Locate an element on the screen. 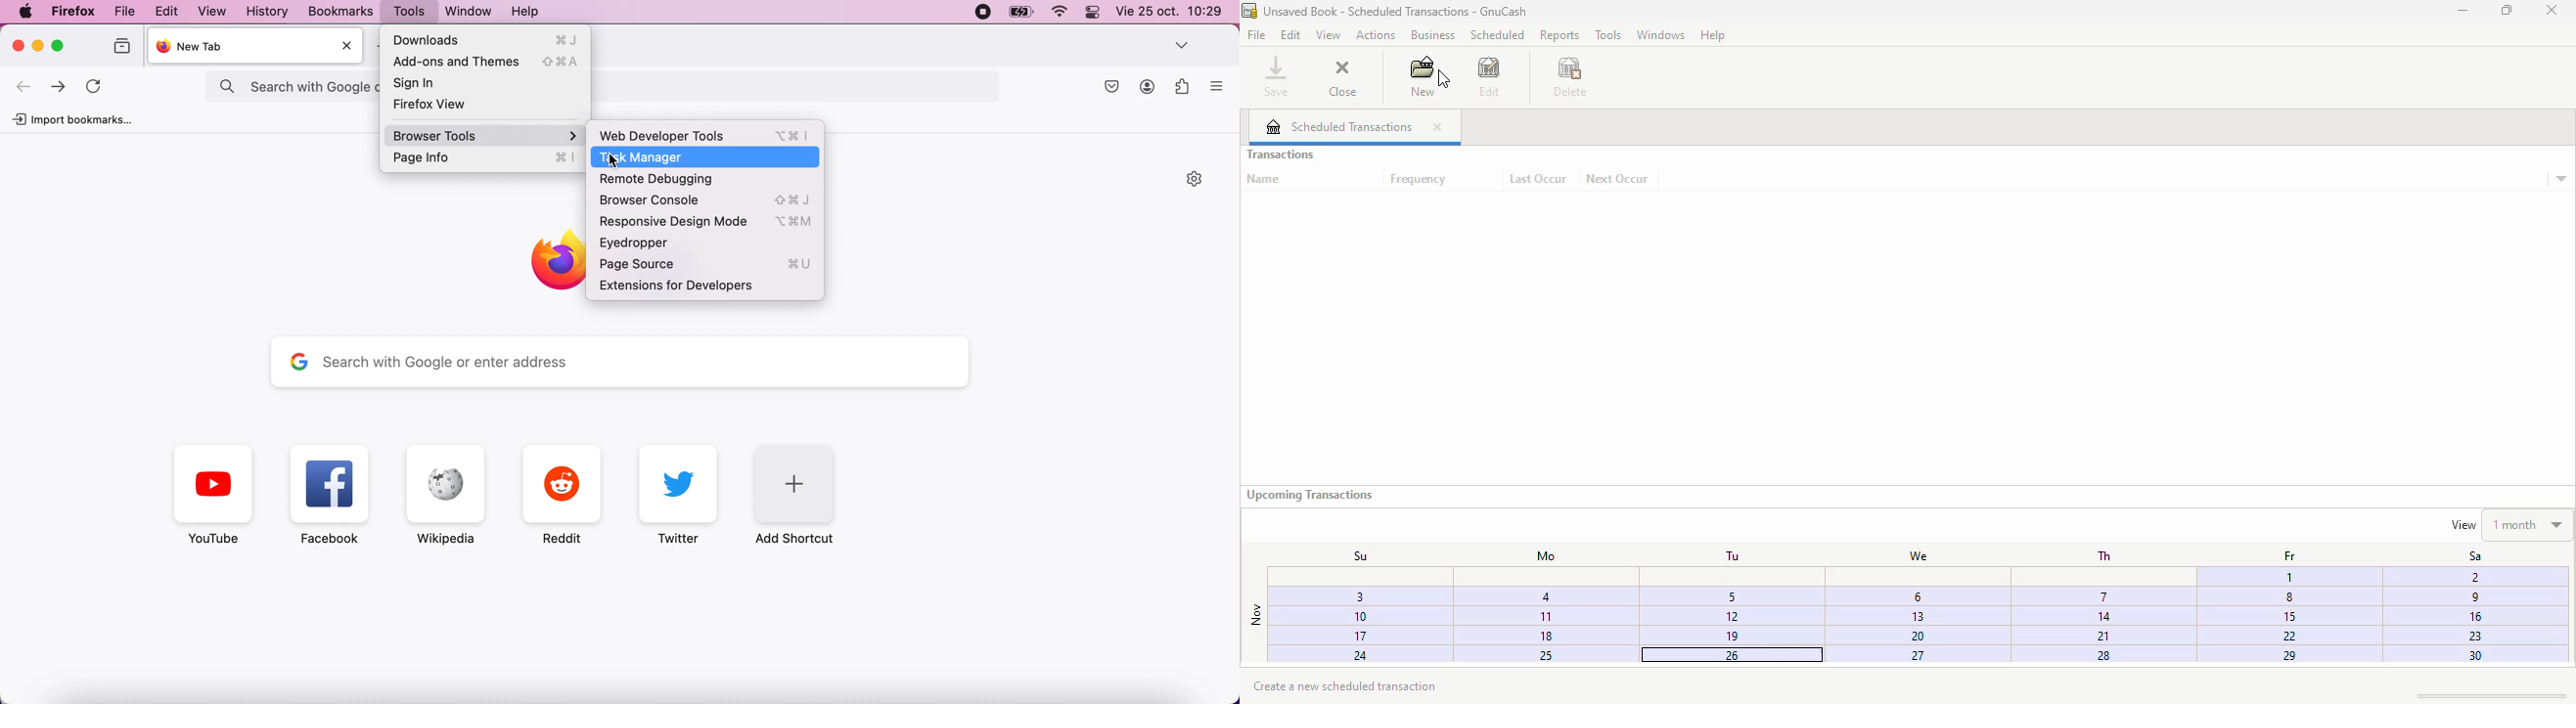 The width and height of the screenshot is (2576, 728). Tools is located at coordinates (409, 11).